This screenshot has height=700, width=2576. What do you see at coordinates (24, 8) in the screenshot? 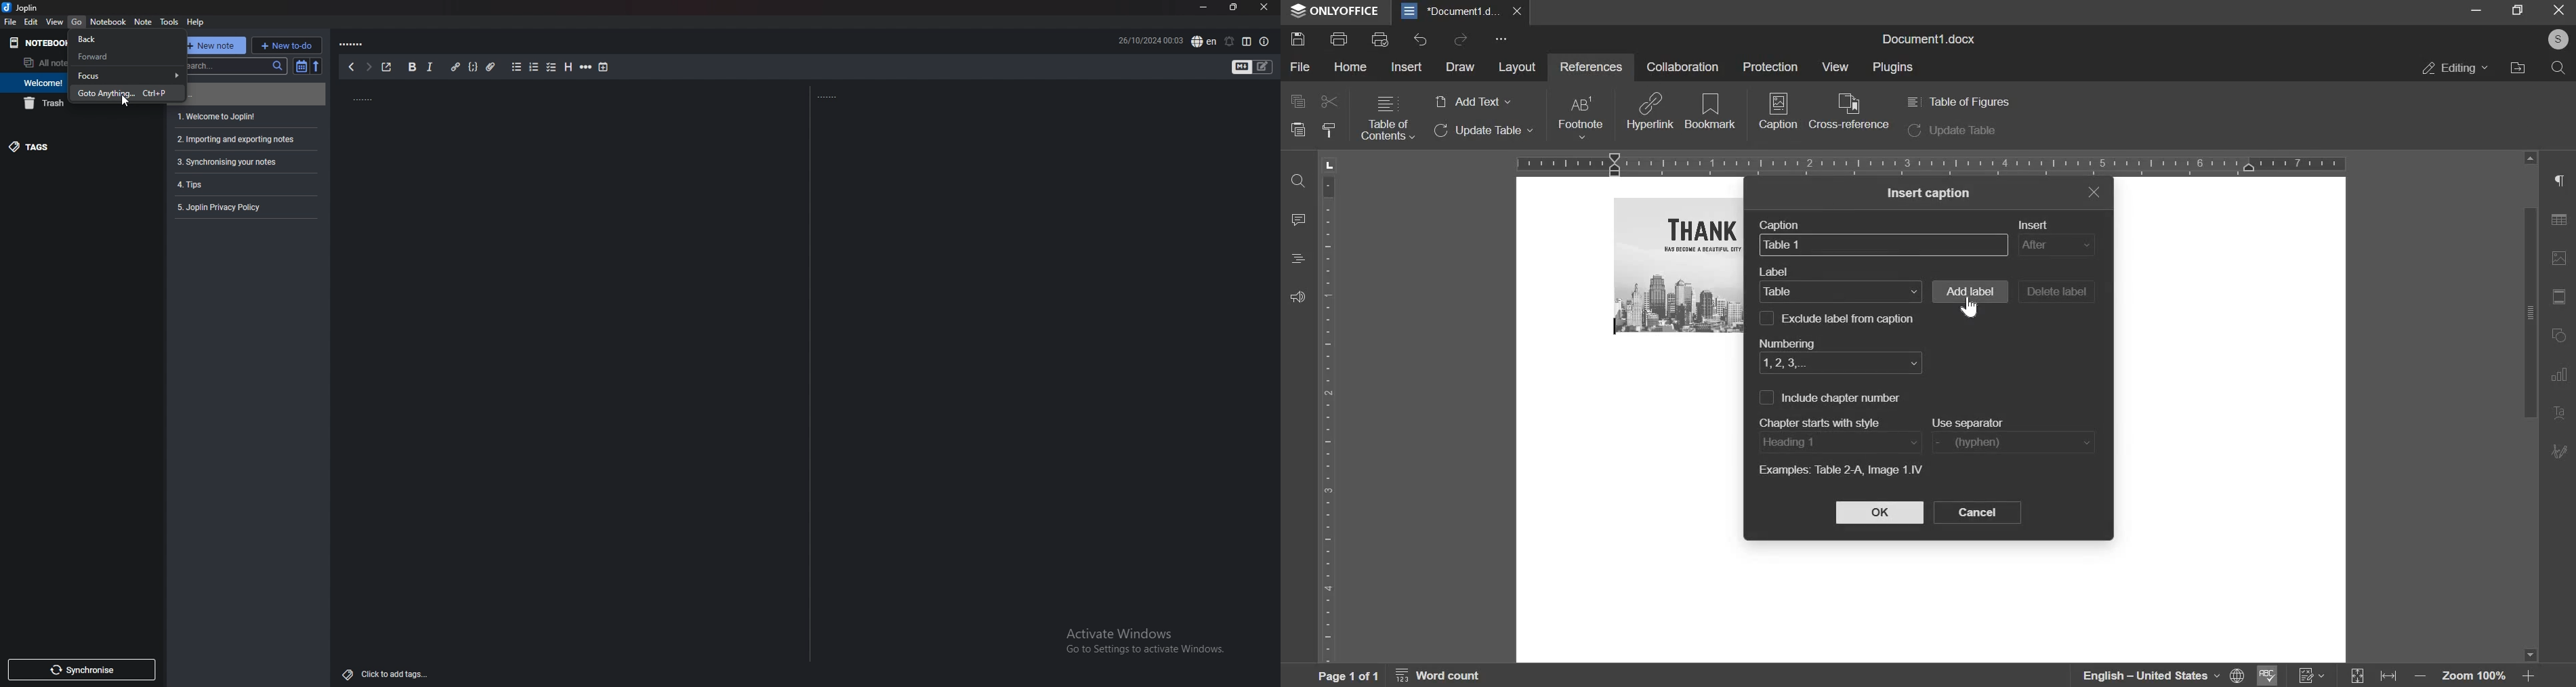
I see `joplin` at bounding box center [24, 8].